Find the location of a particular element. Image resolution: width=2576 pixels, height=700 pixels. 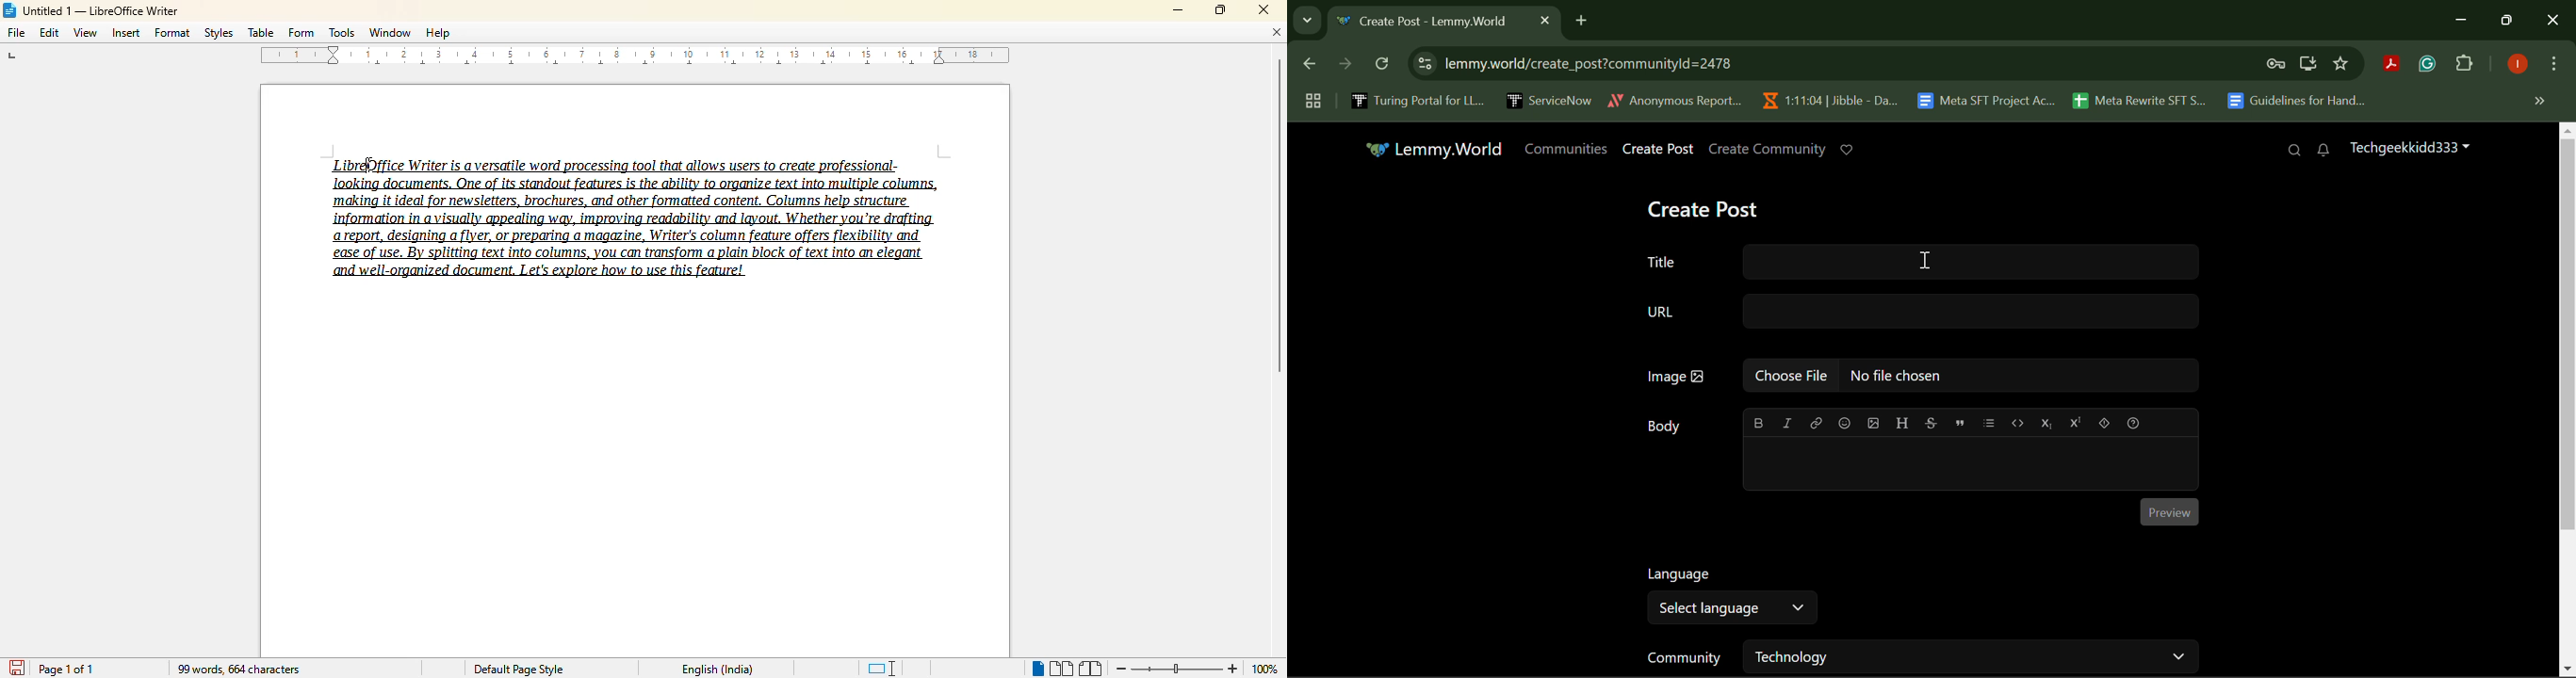

minimize is located at coordinates (1179, 9).